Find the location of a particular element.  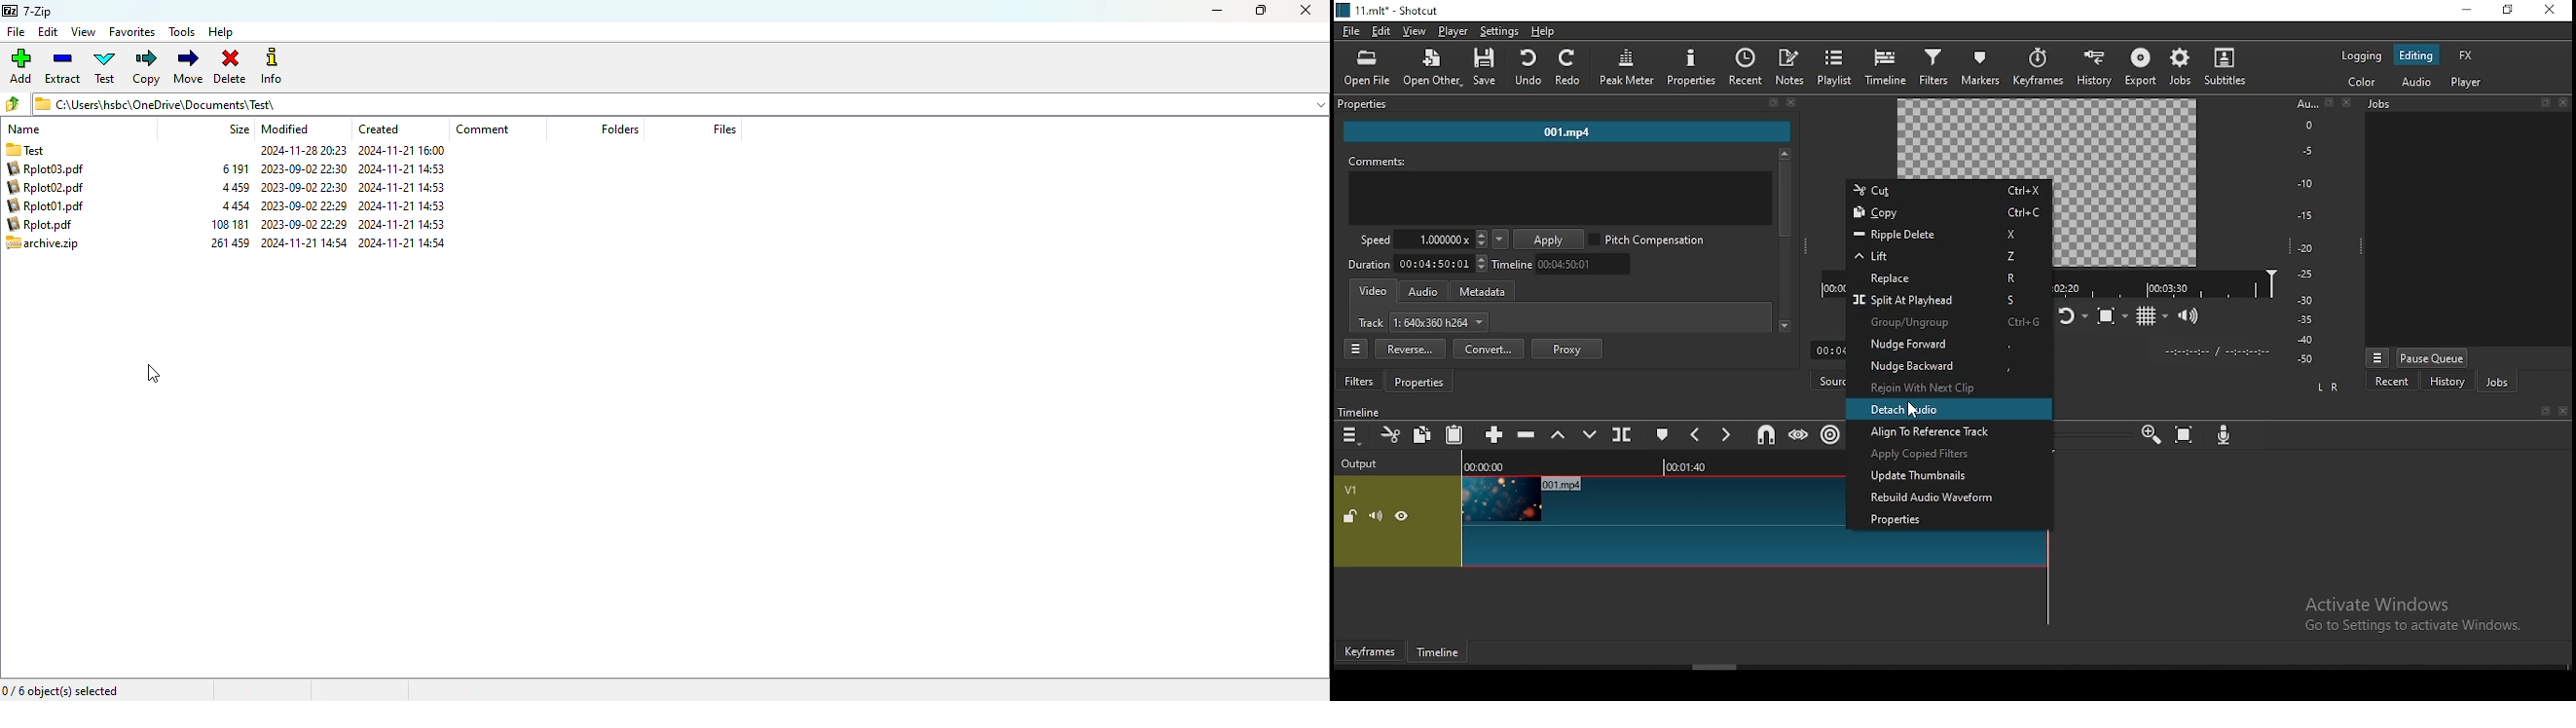

2023-09-02 22:30 is located at coordinates (304, 243).